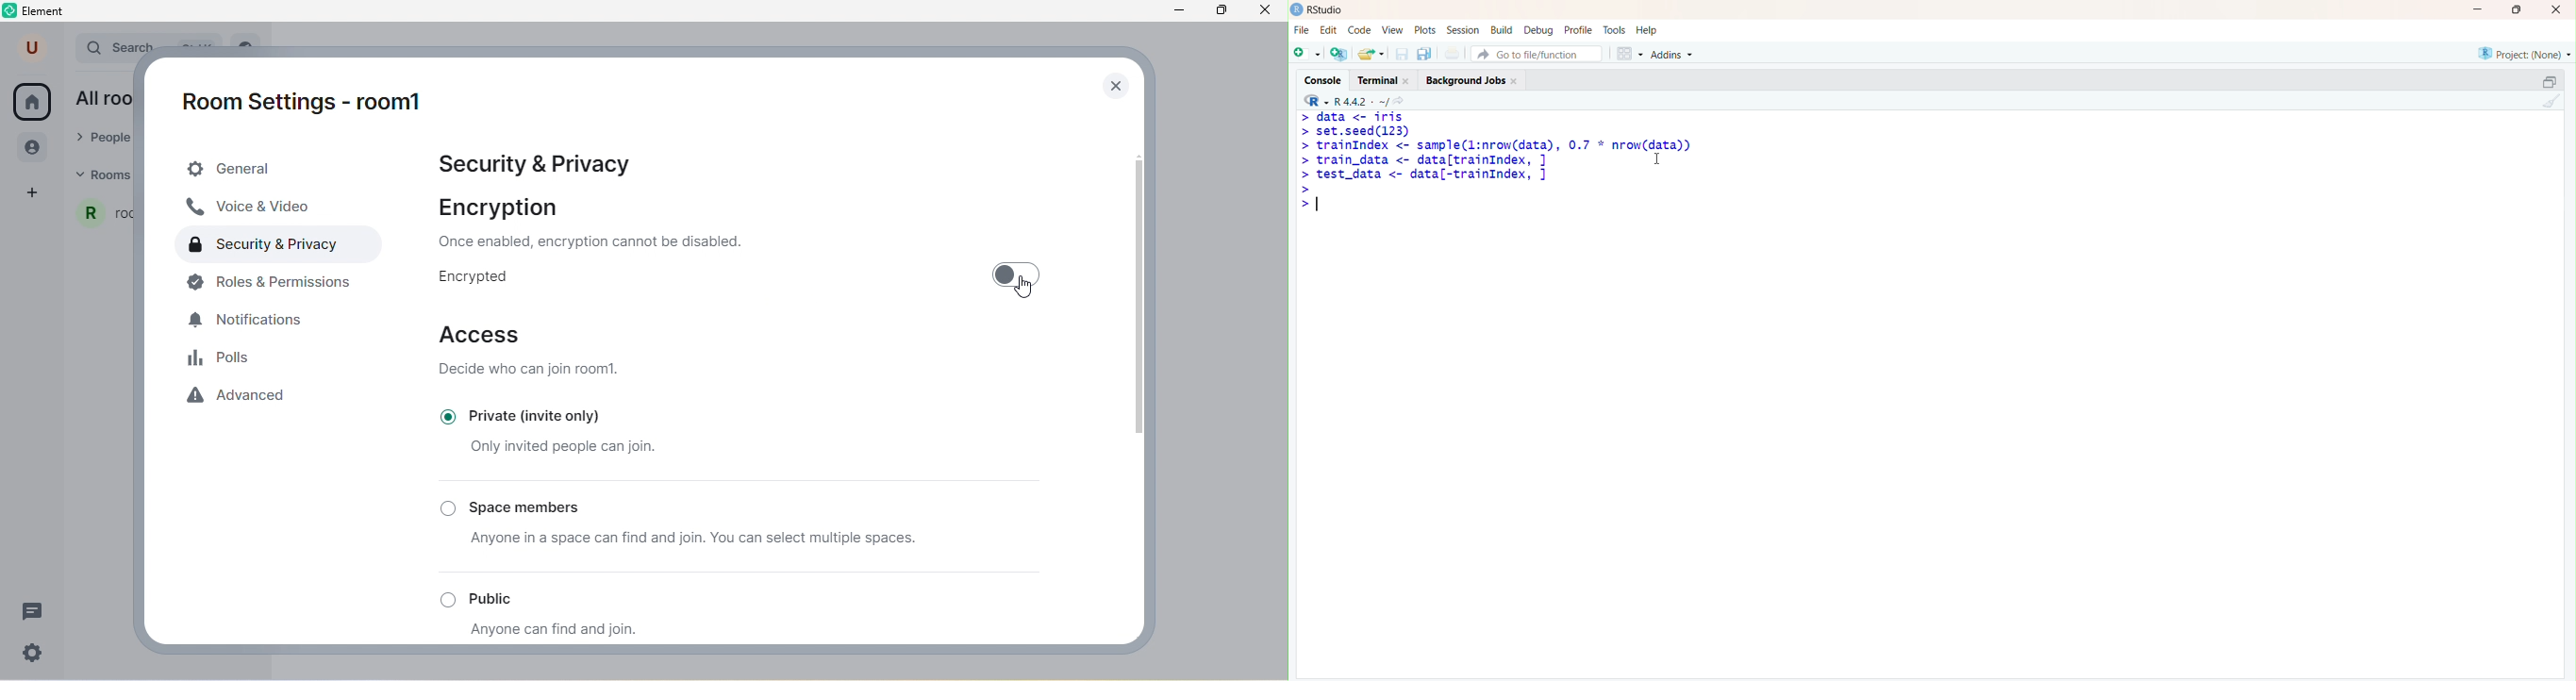 The width and height of the screenshot is (2576, 700). I want to click on View, so click(1391, 30).